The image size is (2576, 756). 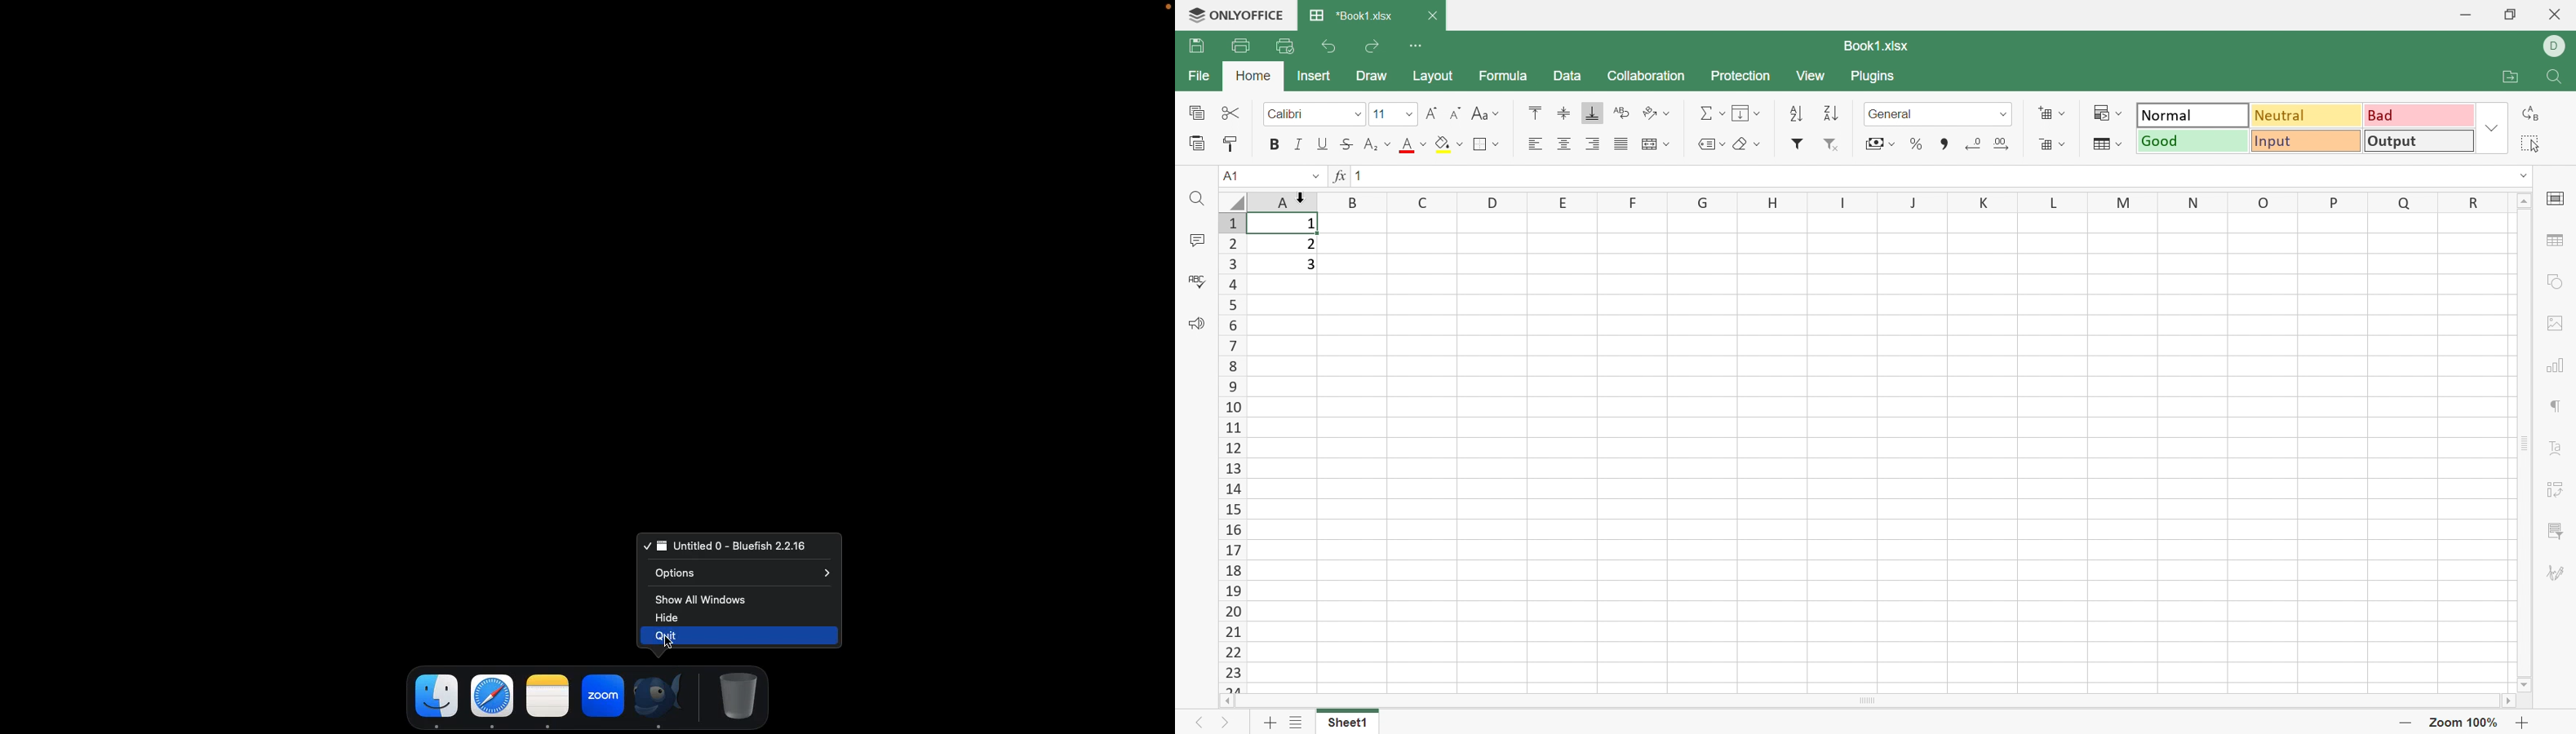 What do you see at coordinates (548, 694) in the screenshot?
I see `note` at bounding box center [548, 694].